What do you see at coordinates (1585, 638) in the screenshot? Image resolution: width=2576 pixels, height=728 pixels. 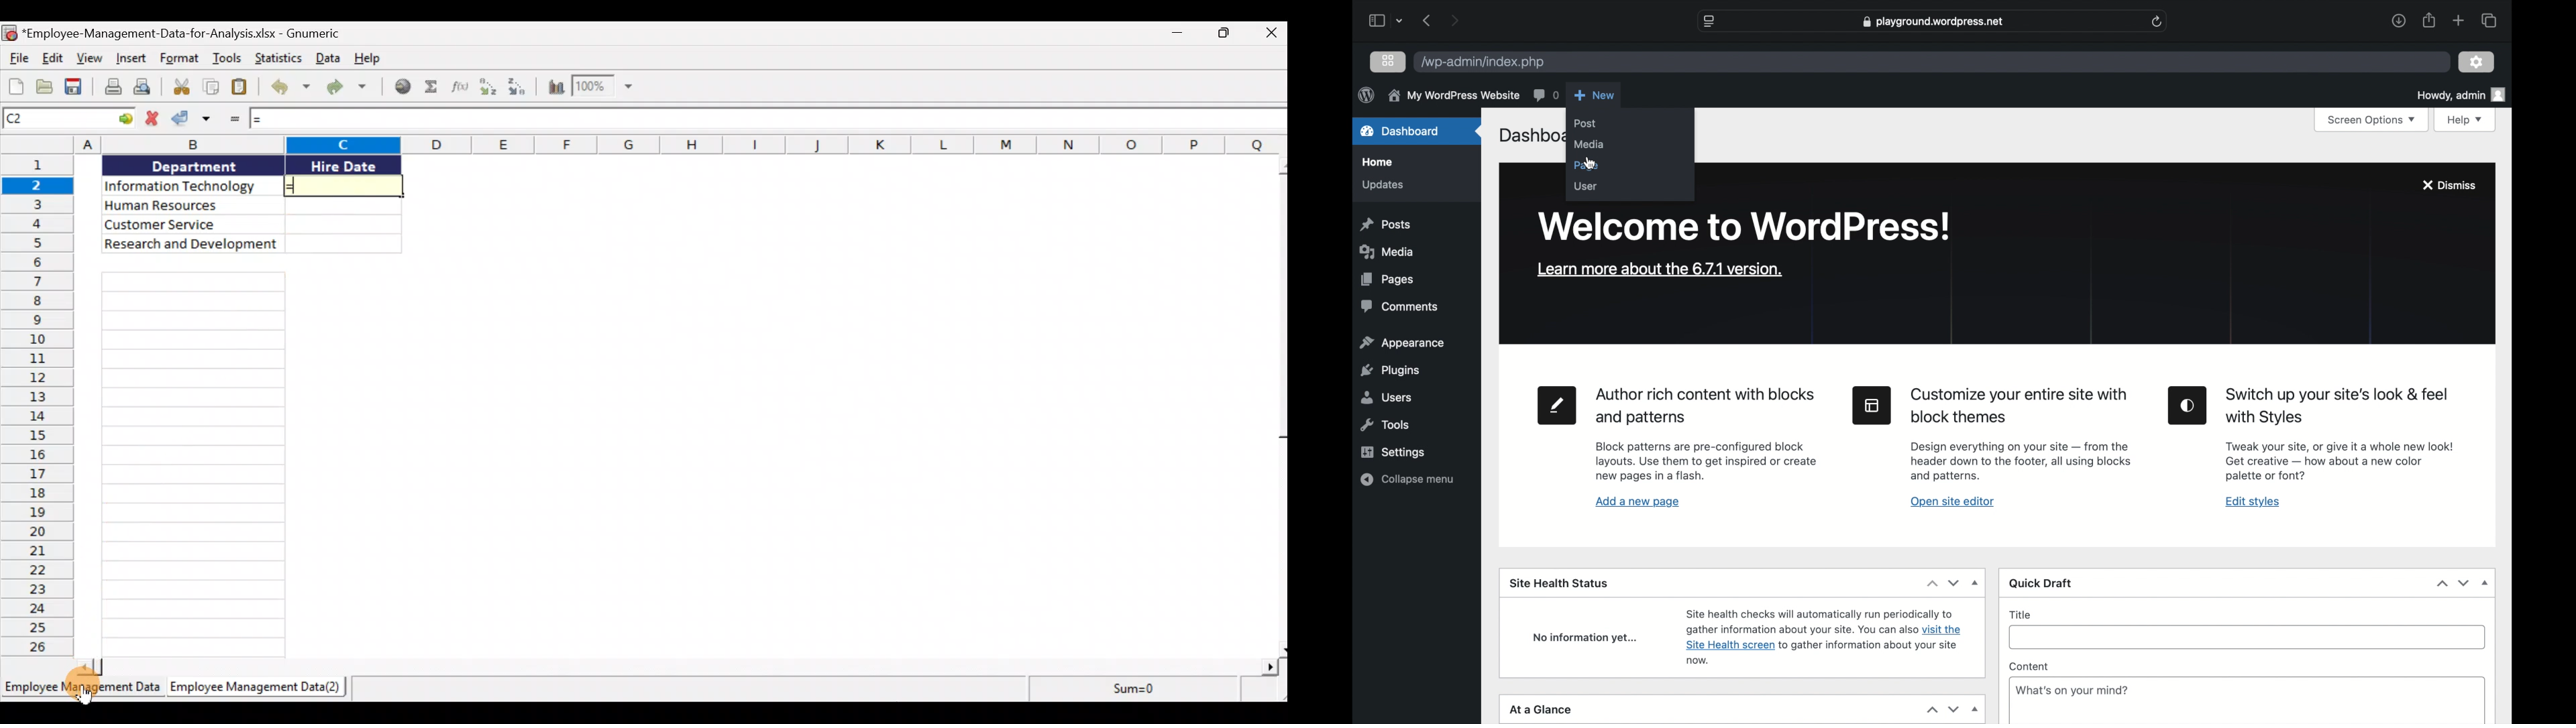 I see `no information yet` at bounding box center [1585, 638].